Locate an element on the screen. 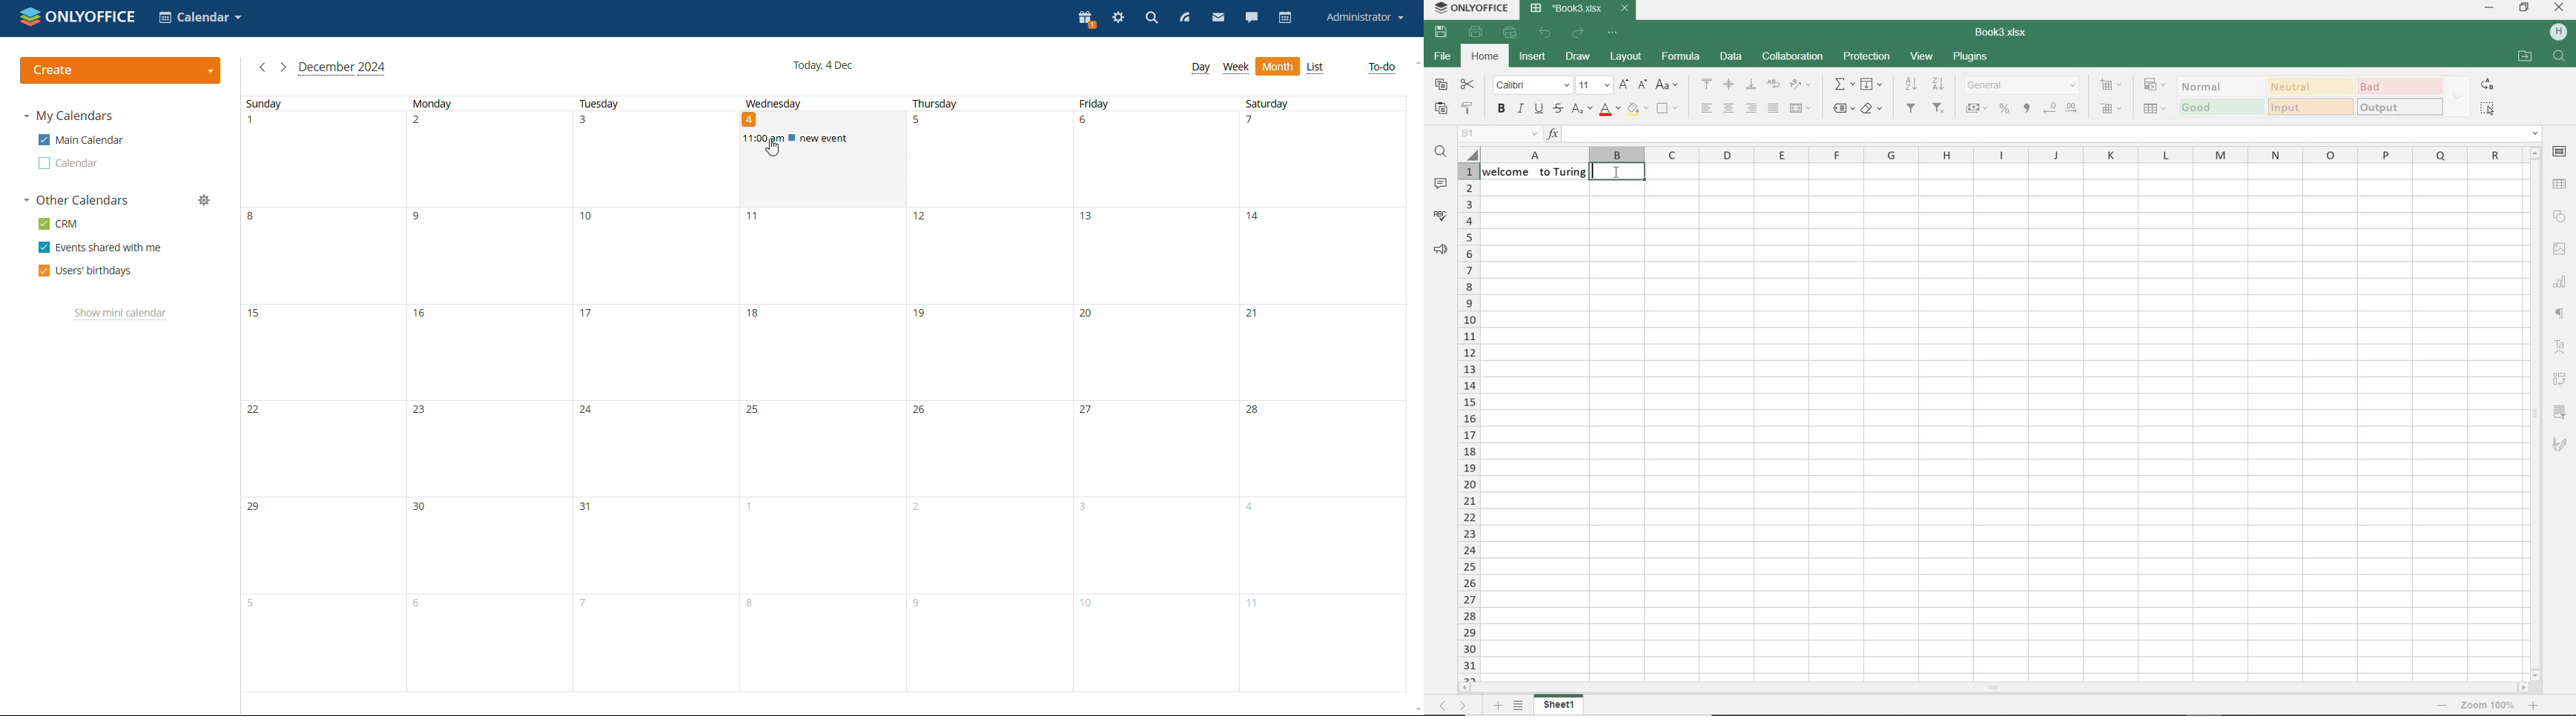 This screenshot has height=728, width=2576. mail is located at coordinates (1218, 19).